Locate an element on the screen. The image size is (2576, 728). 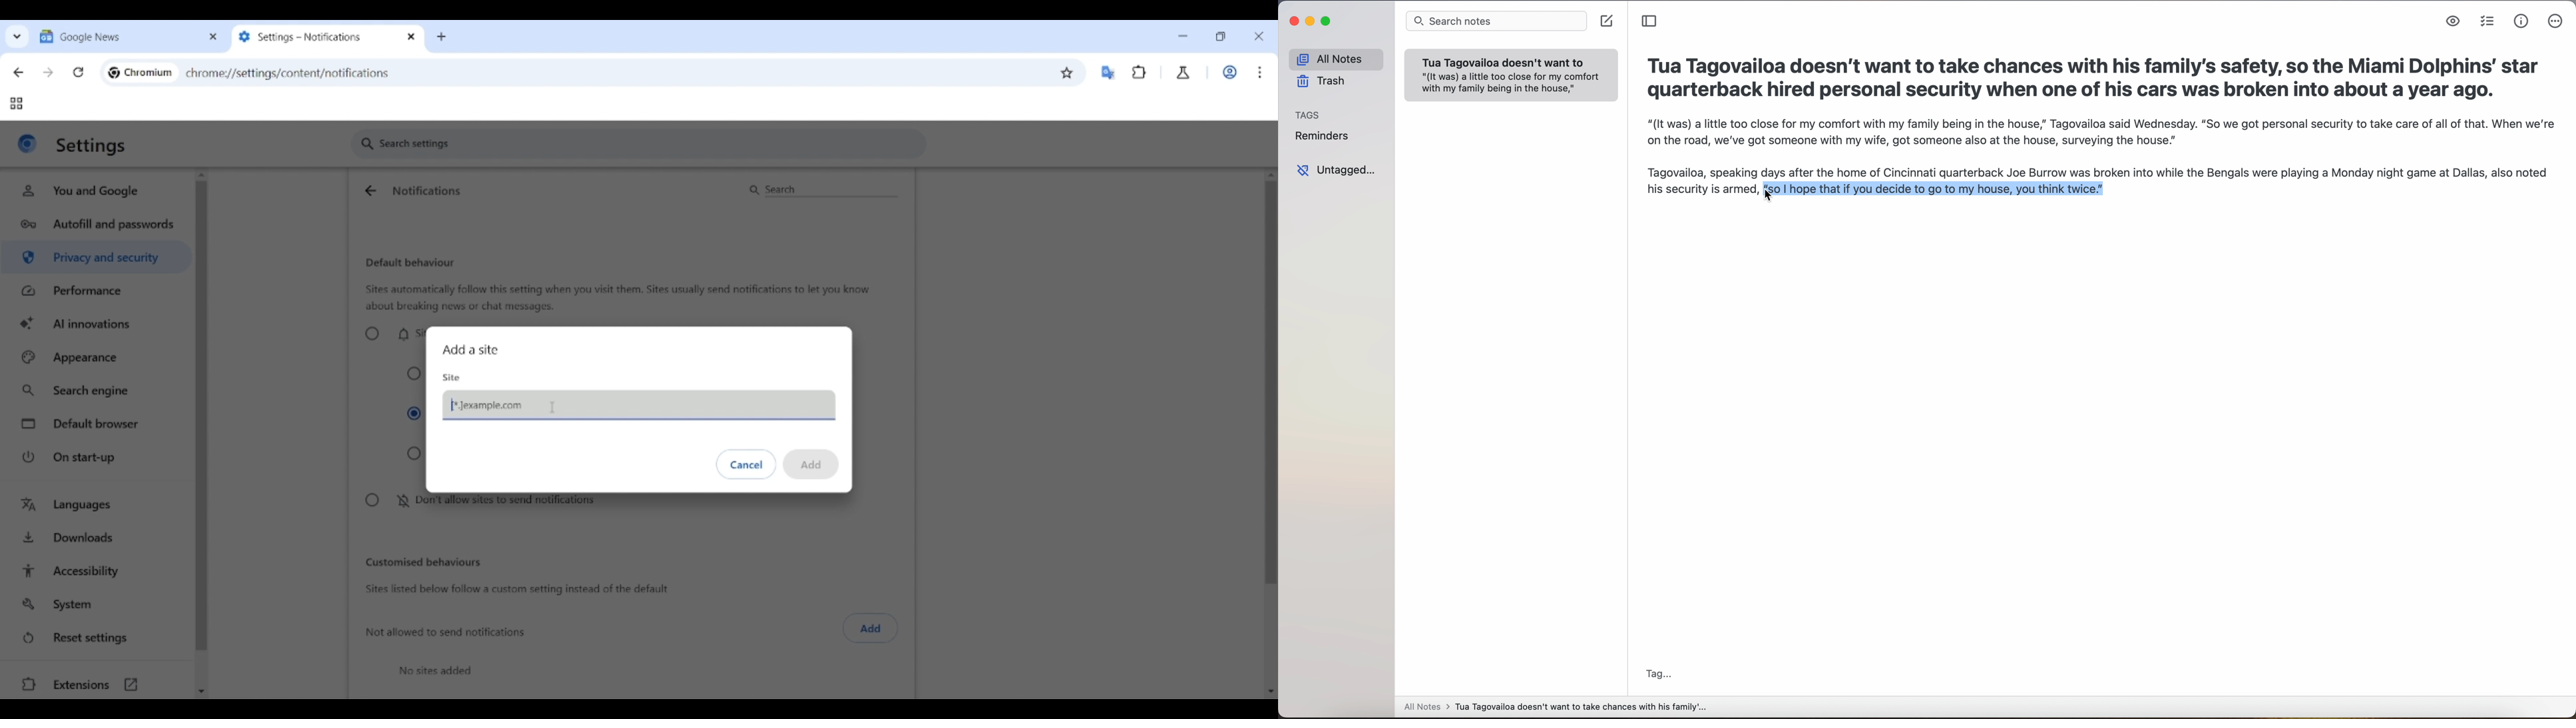
Close tab 2 is located at coordinates (412, 37).